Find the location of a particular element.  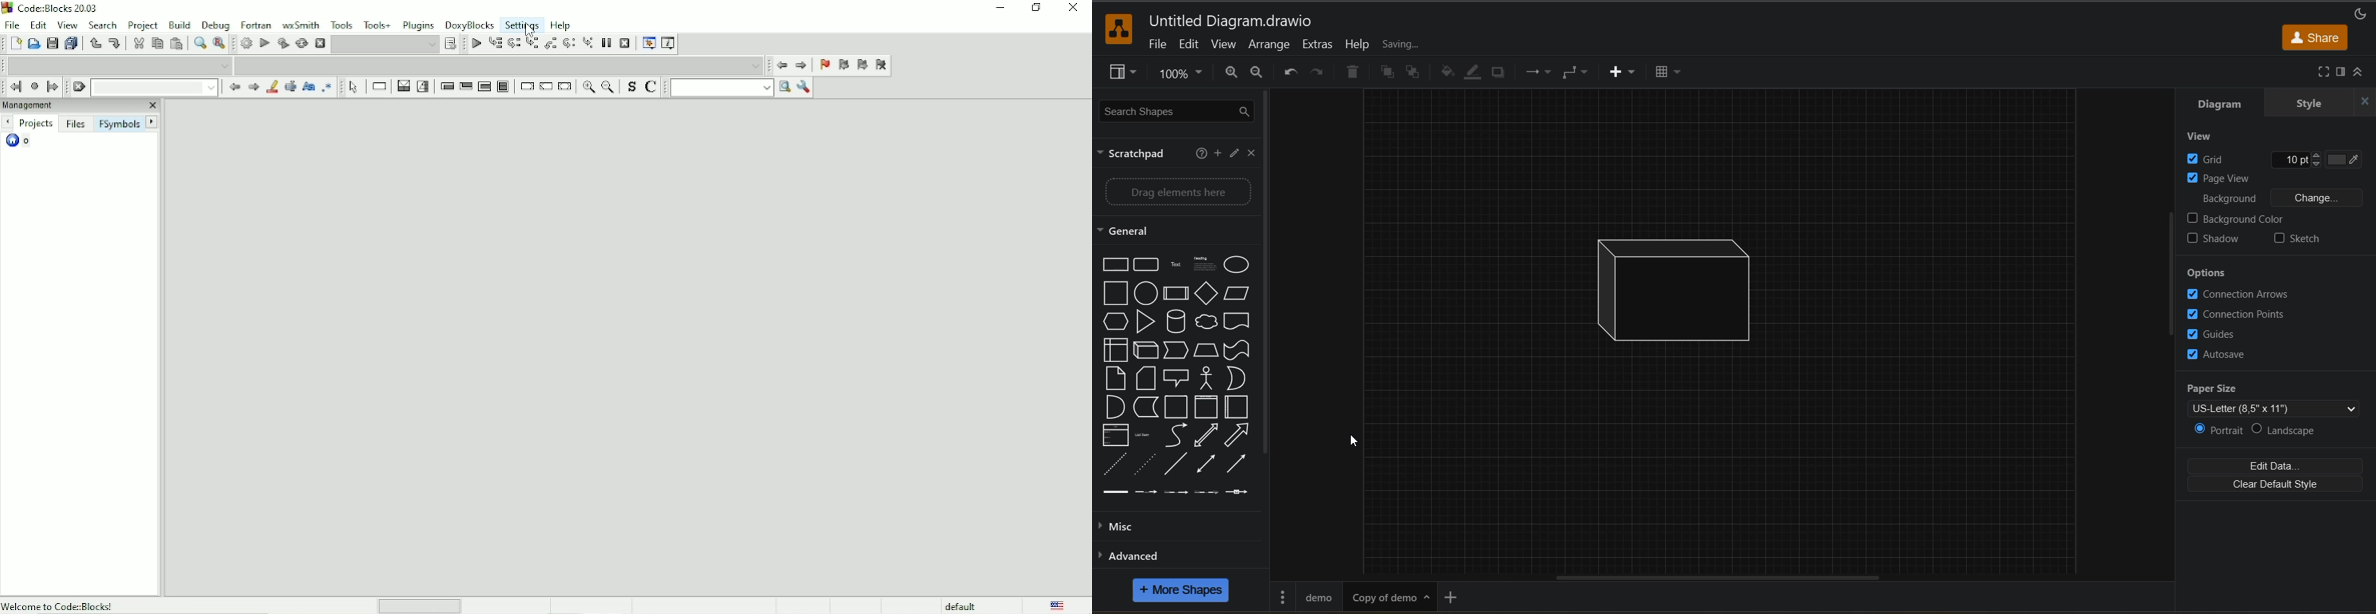

demo is located at coordinates (1323, 596).